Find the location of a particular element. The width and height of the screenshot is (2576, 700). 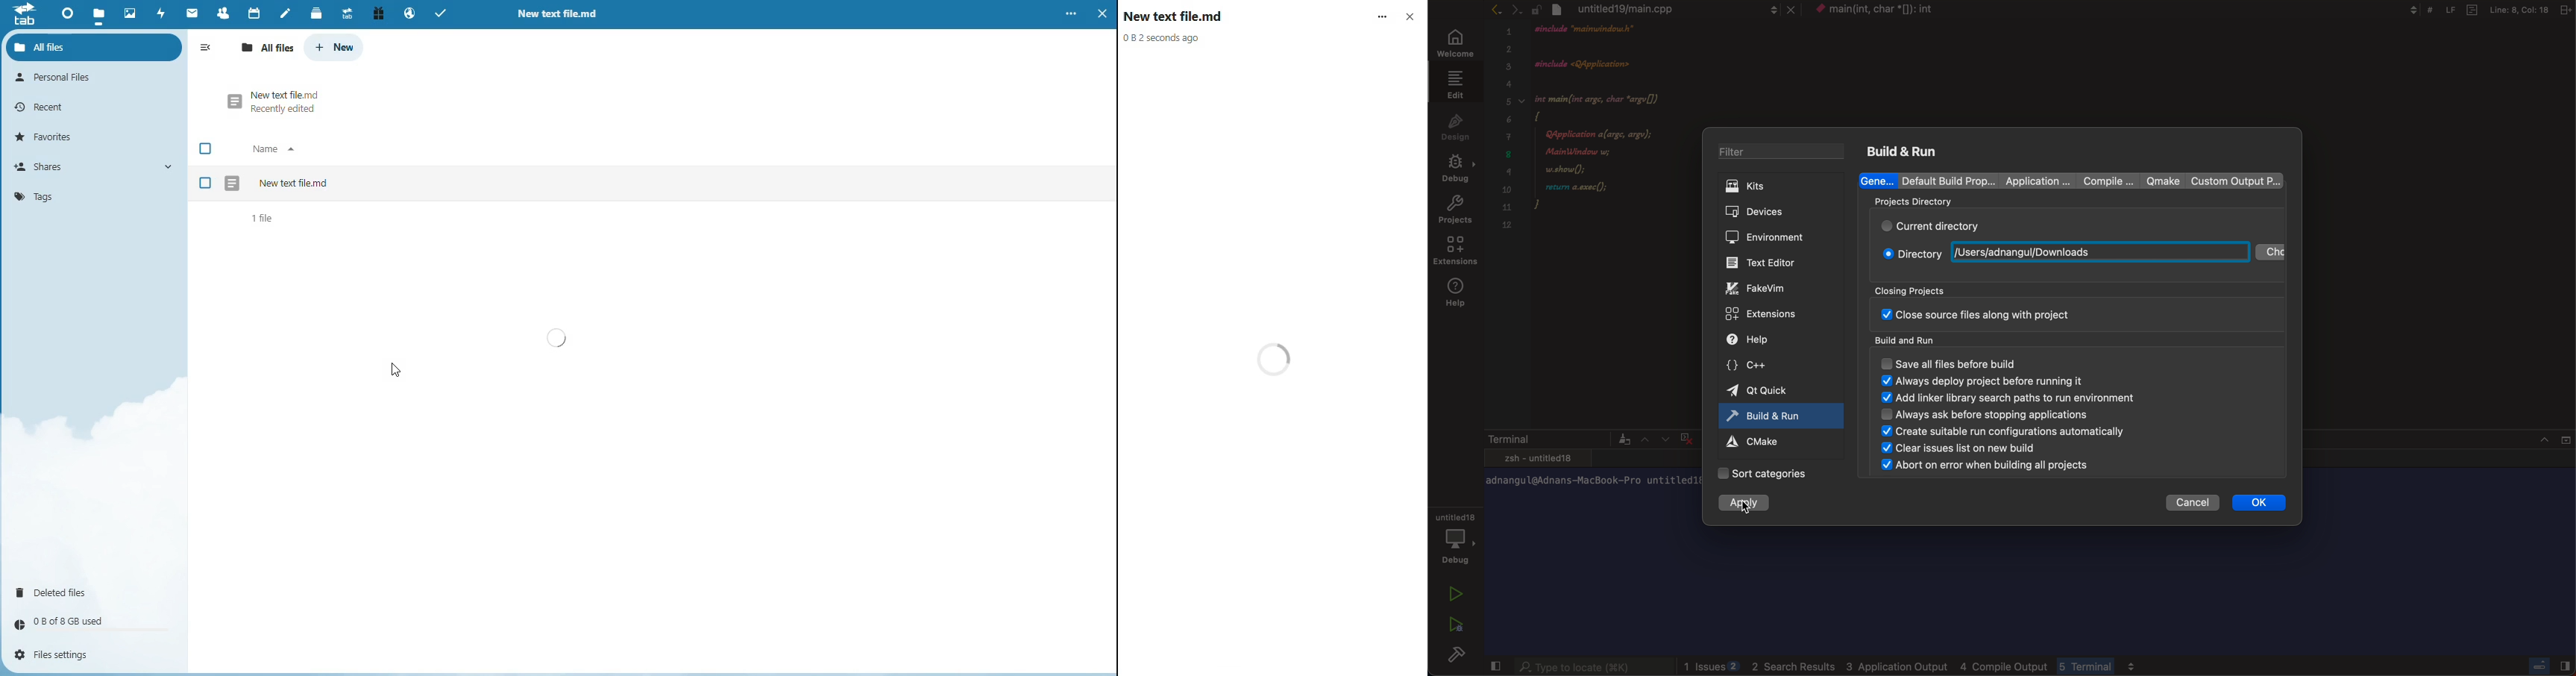

Check box is located at coordinates (206, 184).